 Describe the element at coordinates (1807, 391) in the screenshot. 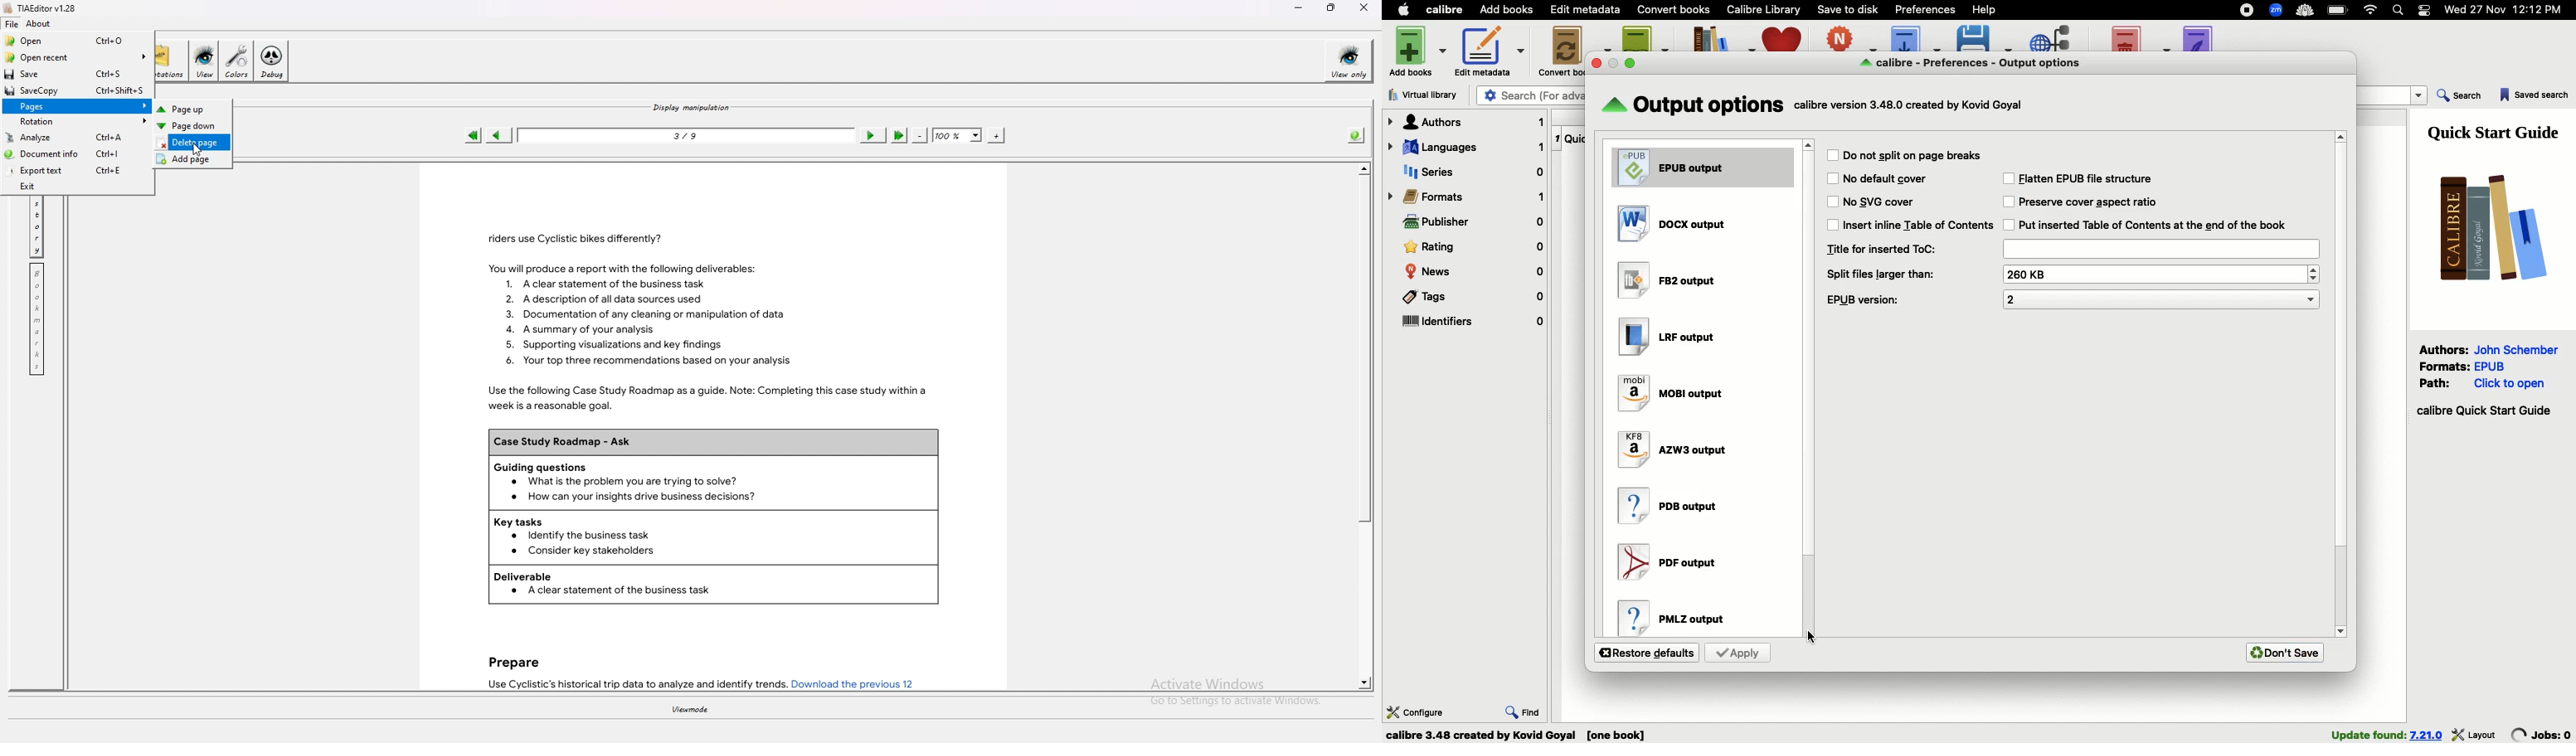

I see `Scroll` at that location.